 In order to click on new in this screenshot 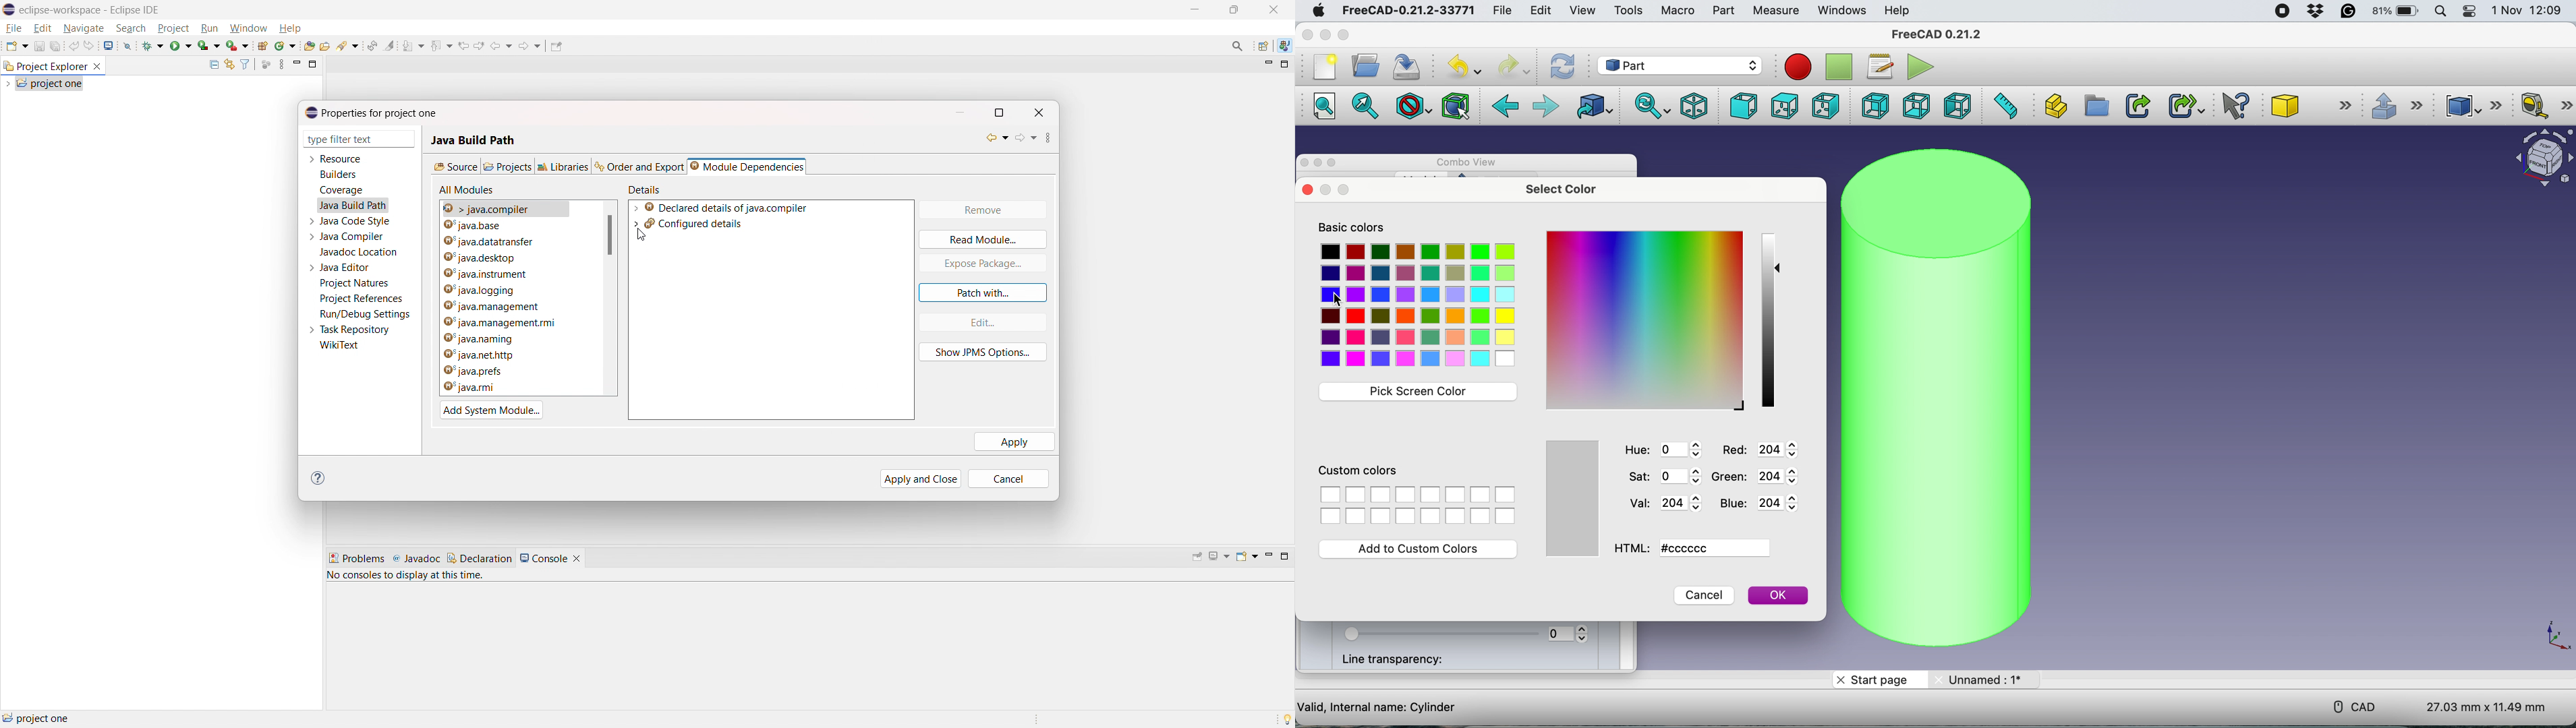, I will do `click(1324, 69)`.